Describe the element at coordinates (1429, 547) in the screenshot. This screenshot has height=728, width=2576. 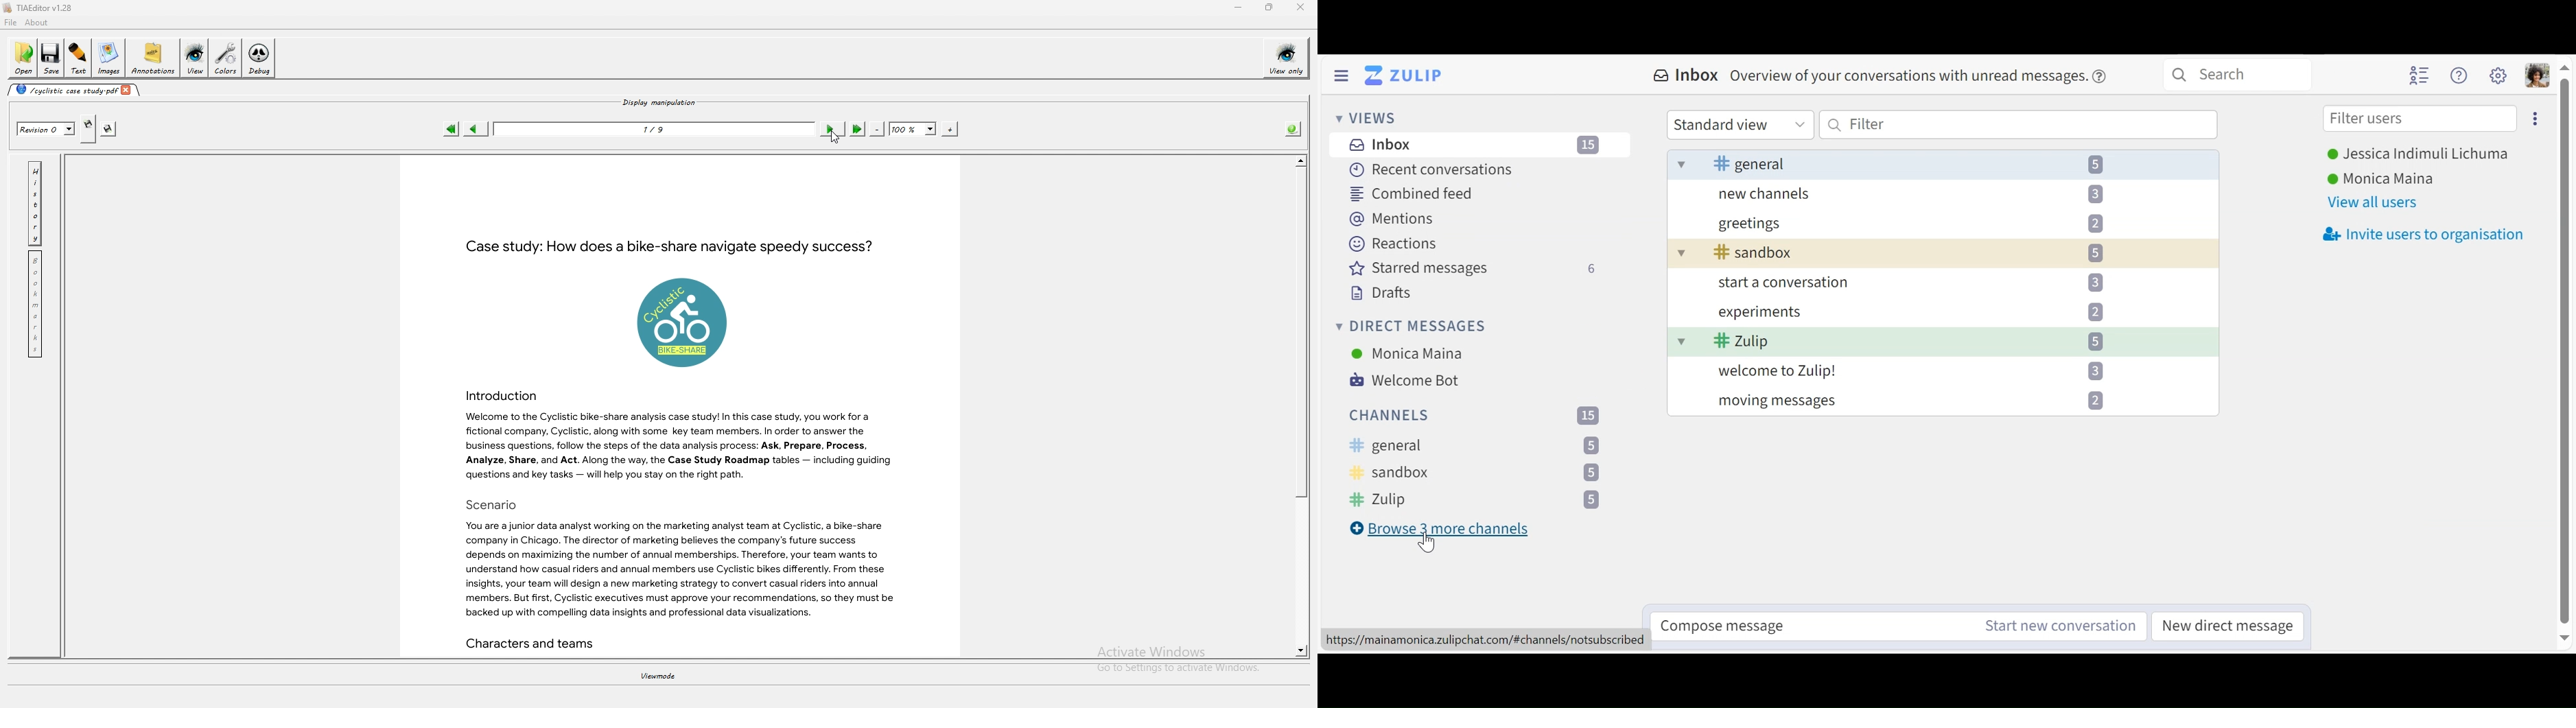
I see `Cursor` at that location.